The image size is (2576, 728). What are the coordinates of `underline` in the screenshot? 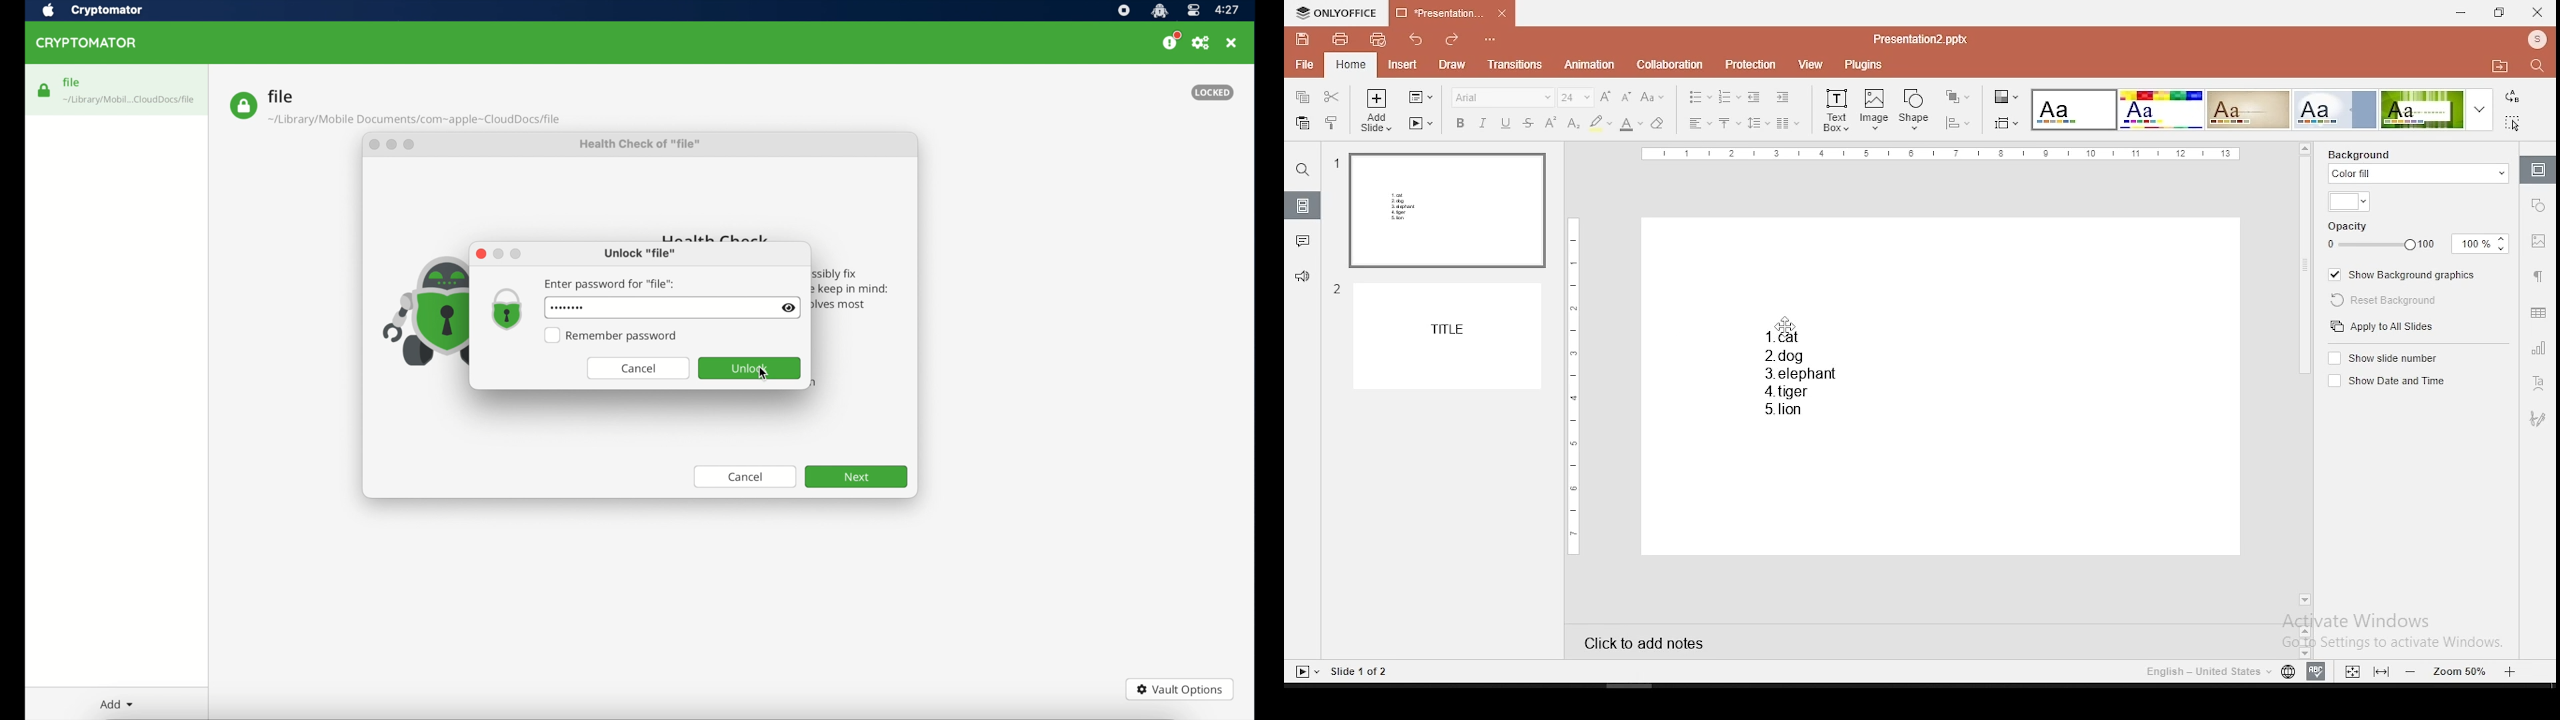 It's located at (1505, 123).